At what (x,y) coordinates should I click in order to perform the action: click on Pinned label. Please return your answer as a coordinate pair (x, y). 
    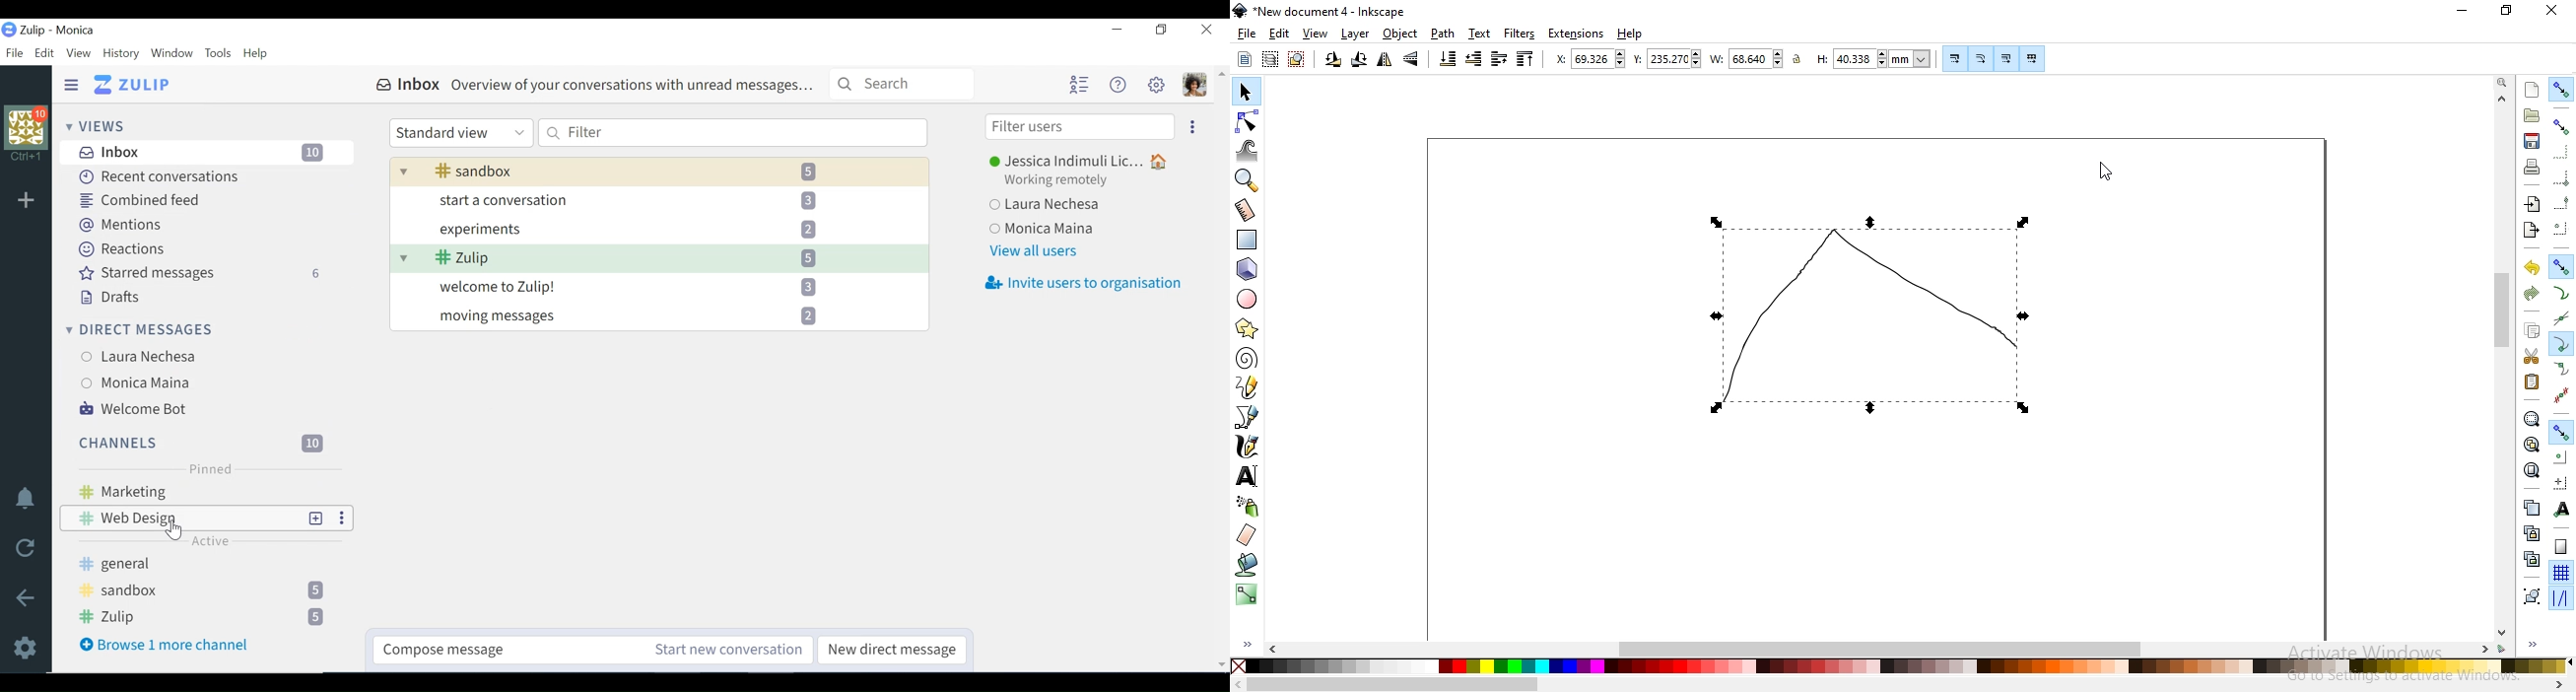
    Looking at the image, I should click on (209, 469).